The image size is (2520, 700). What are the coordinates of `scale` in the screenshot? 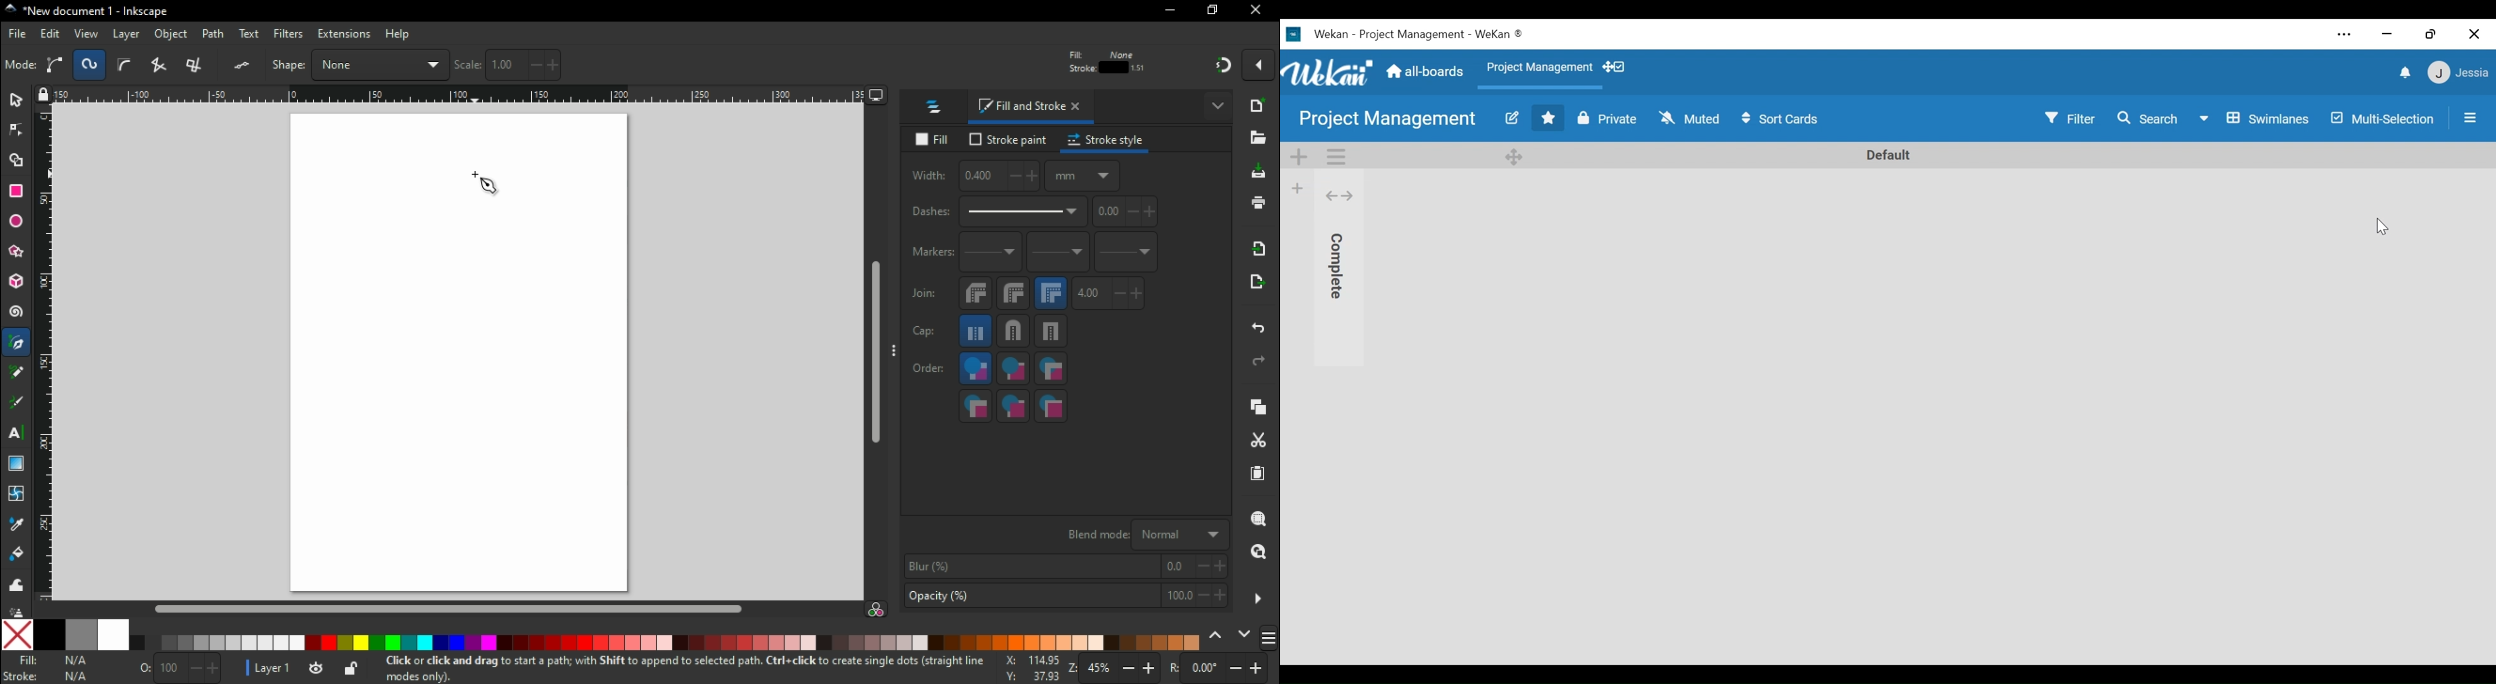 It's located at (508, 65).